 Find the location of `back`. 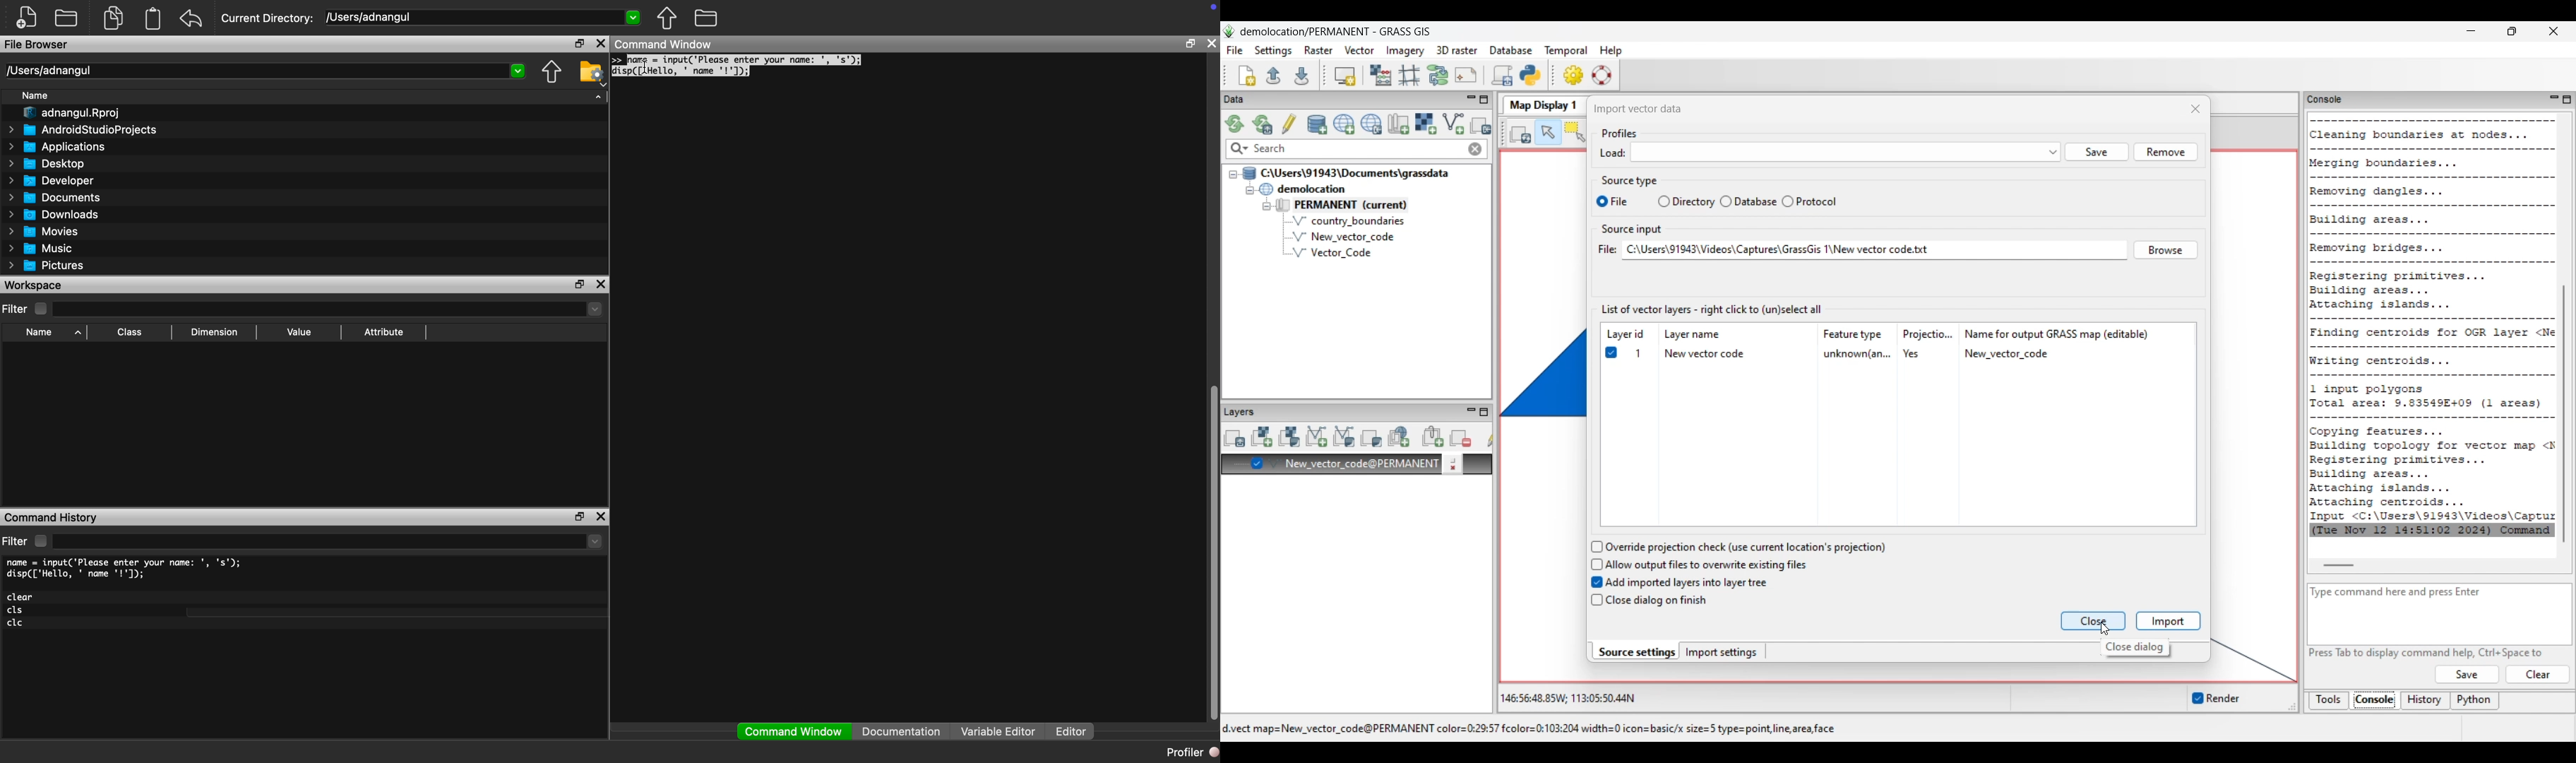

back is located at coordinates (191, 18).